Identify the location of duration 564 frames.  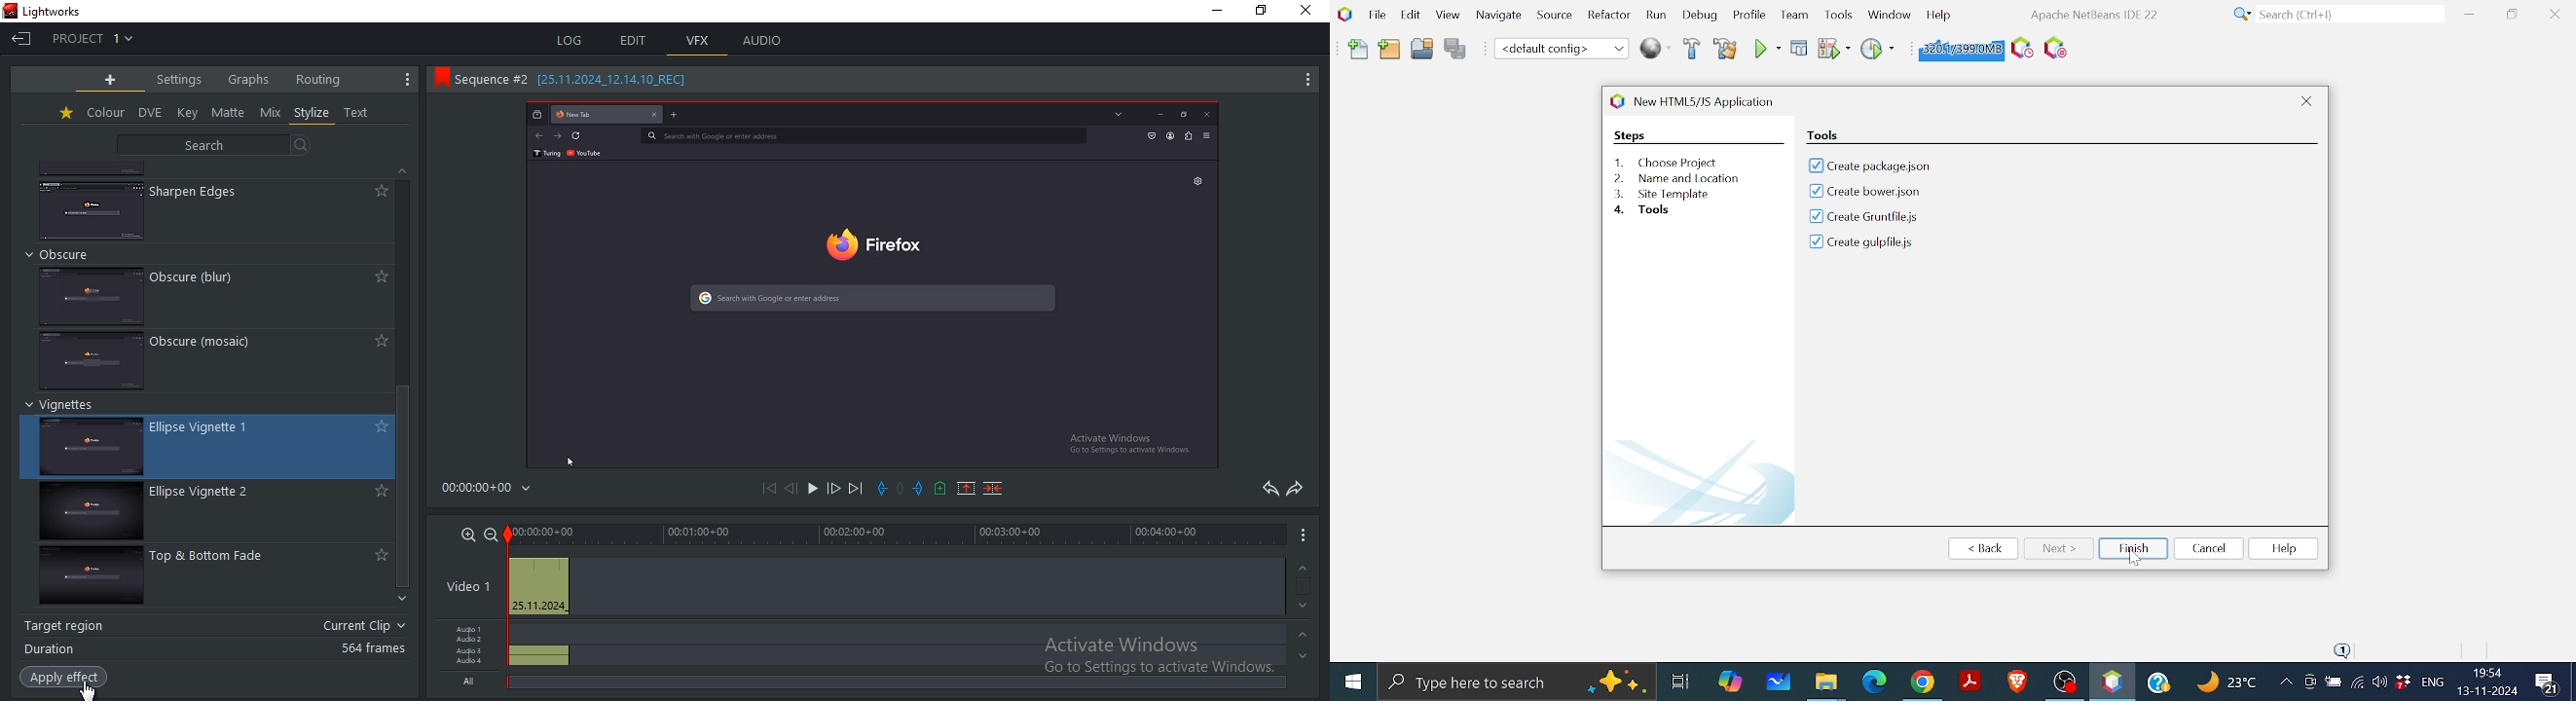
(213, 650).